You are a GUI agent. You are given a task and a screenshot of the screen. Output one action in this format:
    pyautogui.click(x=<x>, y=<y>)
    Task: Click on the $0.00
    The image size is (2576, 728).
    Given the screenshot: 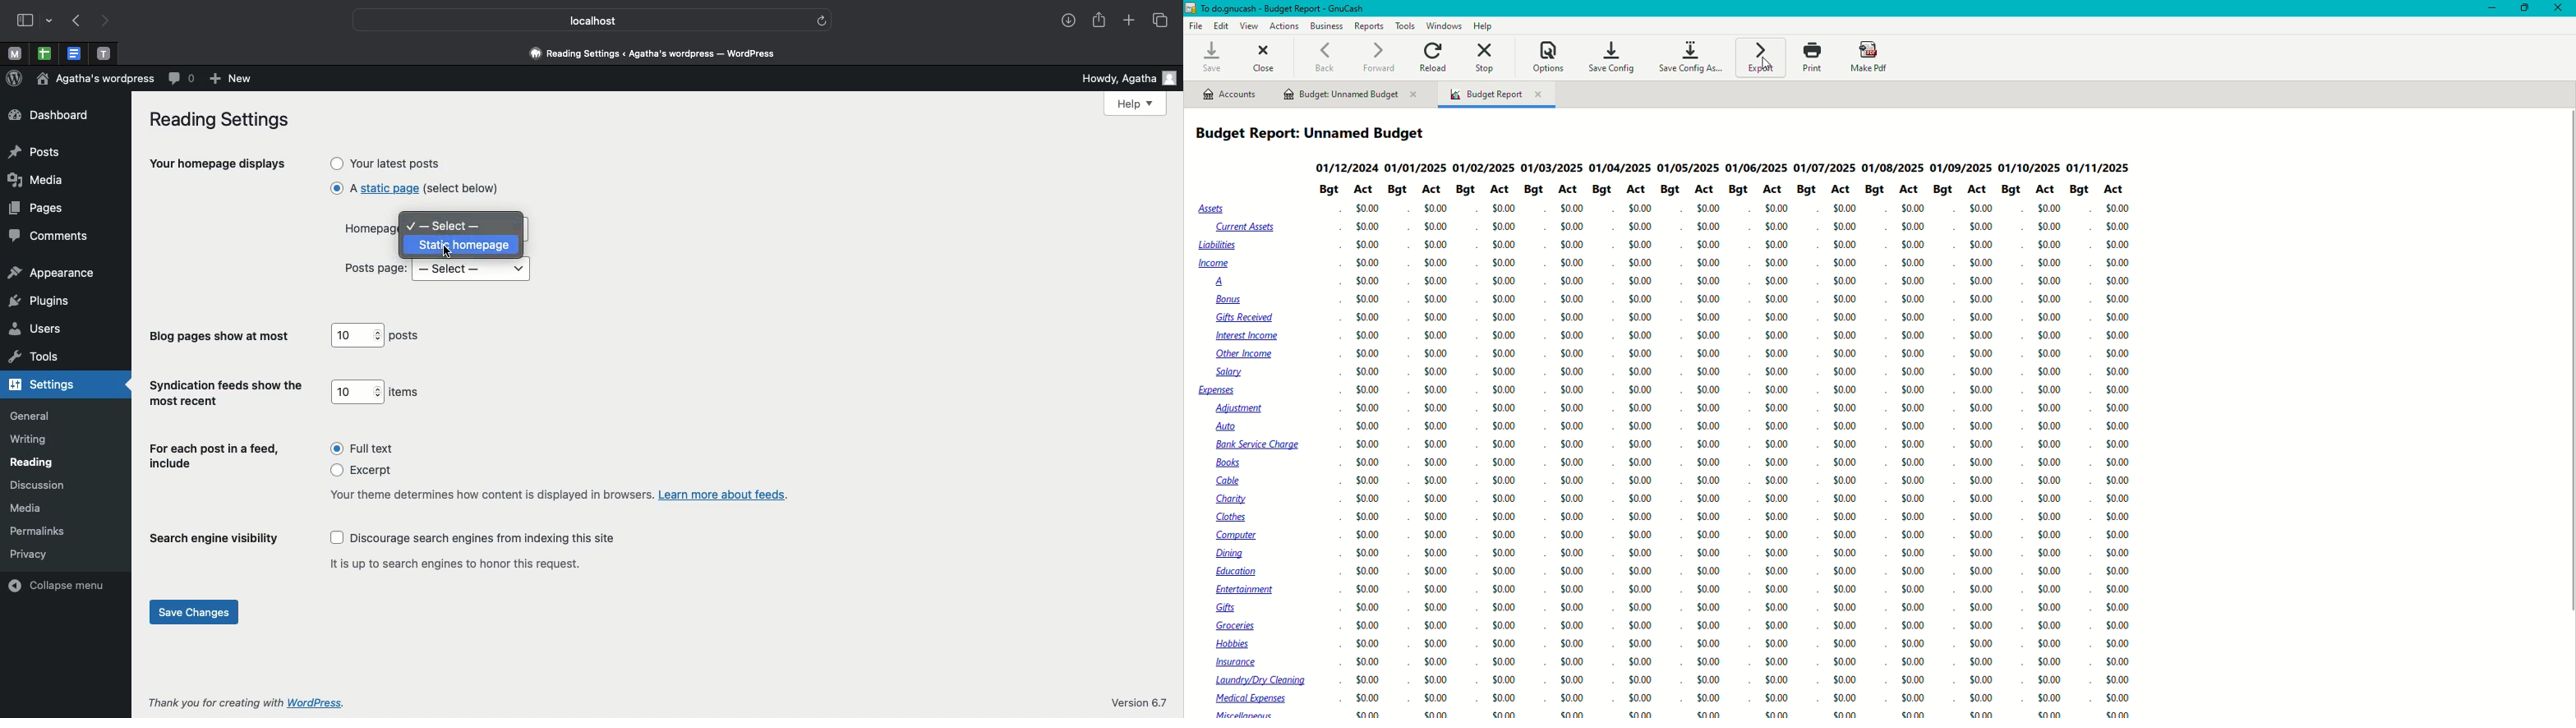 What is the action you would take?
    pyautogui.click(x=1573, y=410)
    